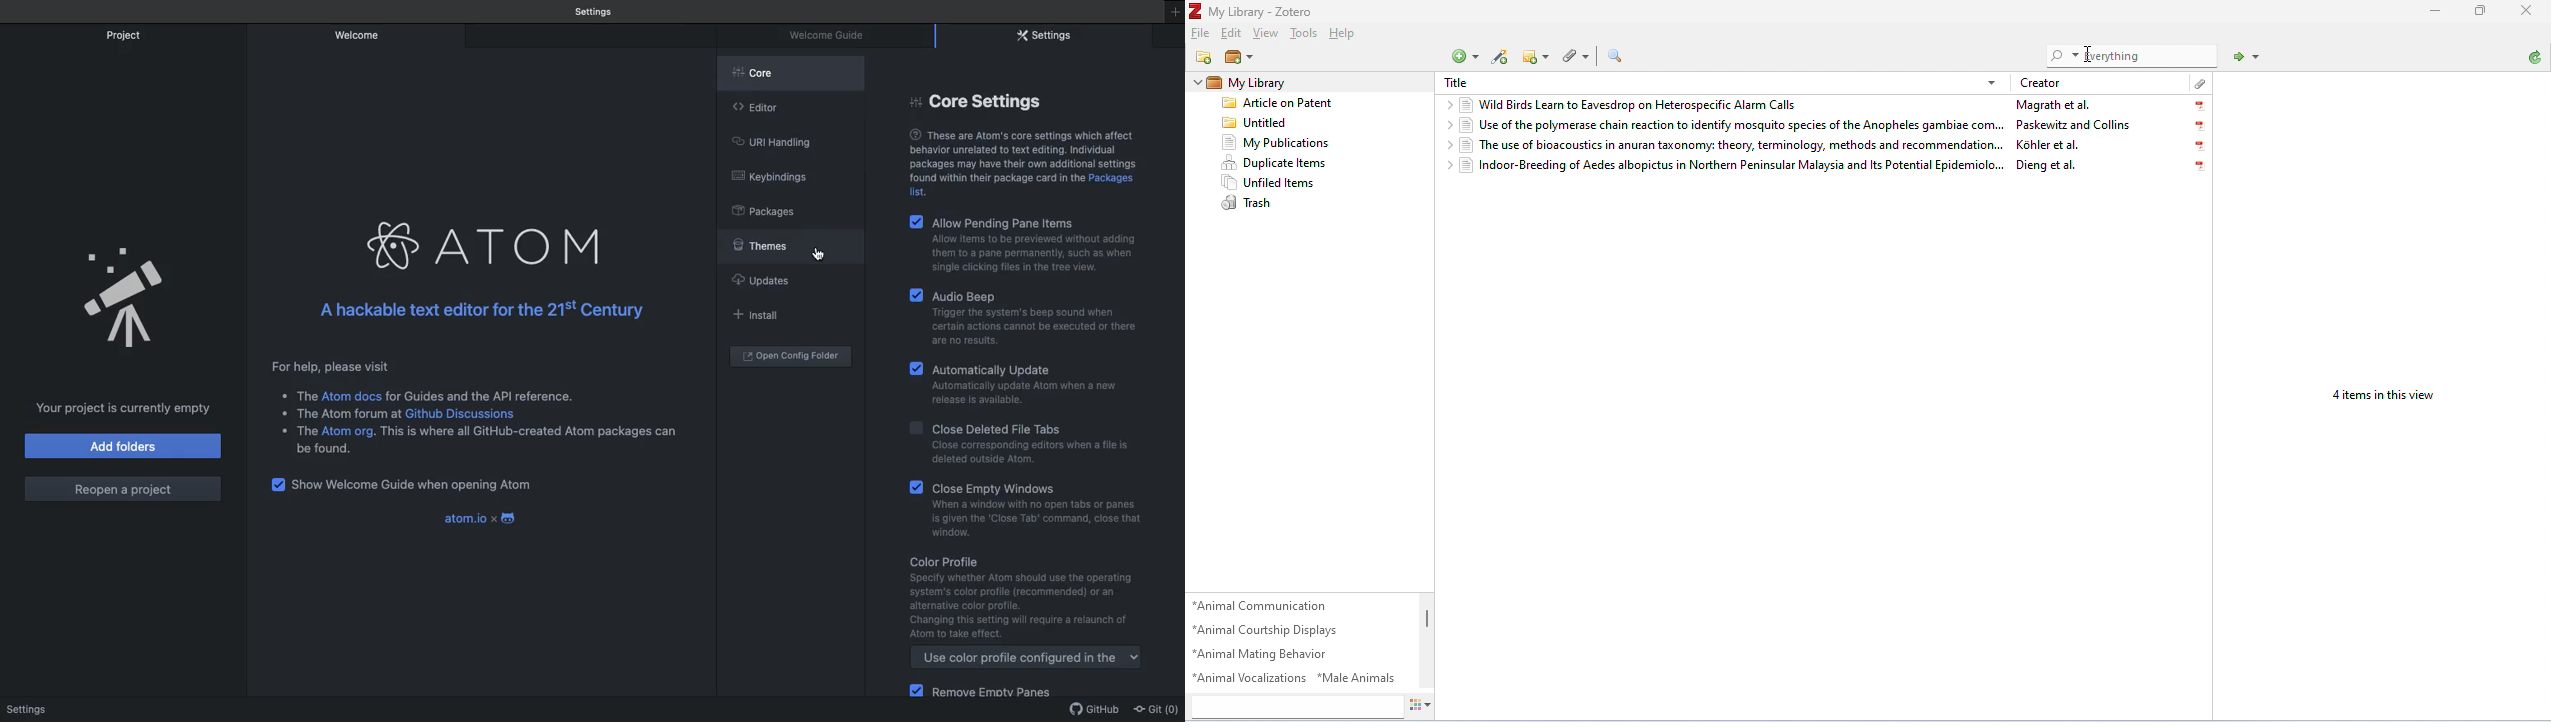  Describe the element at coordinates (2385, 396) in the screenshot. I see `4 items in this view` at that location.